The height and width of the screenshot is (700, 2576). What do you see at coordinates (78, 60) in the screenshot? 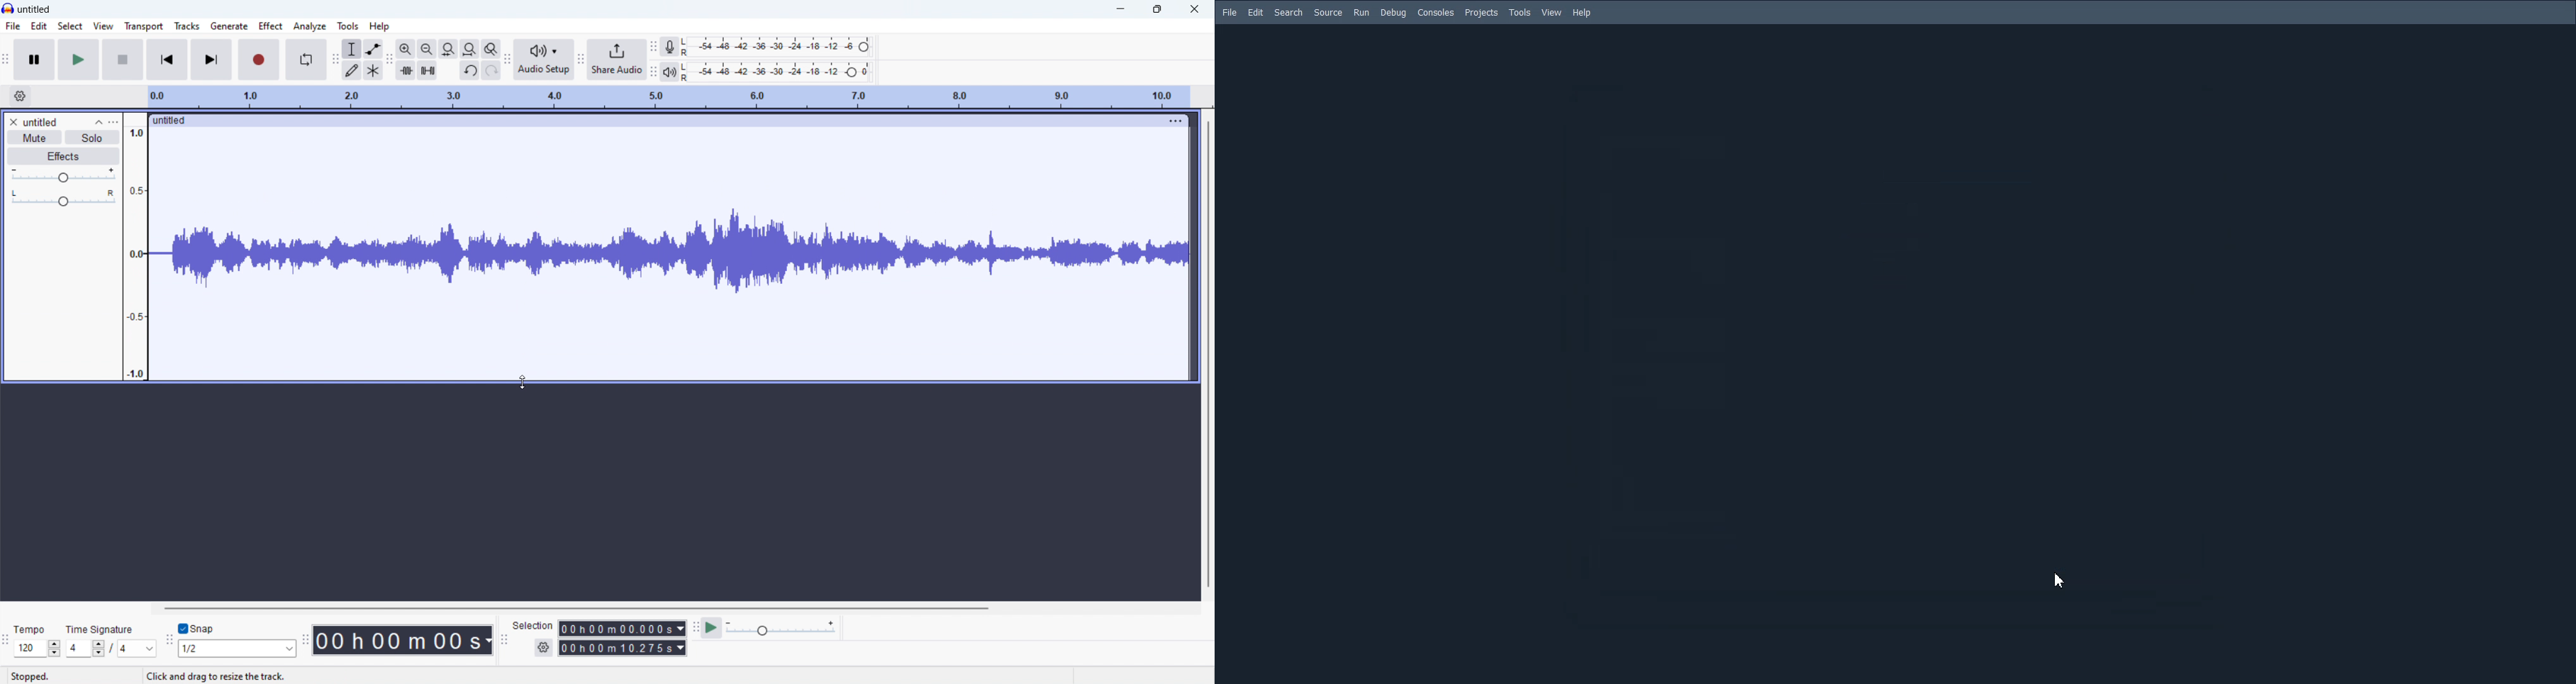
I see `play` at bounding box center [78, 60].